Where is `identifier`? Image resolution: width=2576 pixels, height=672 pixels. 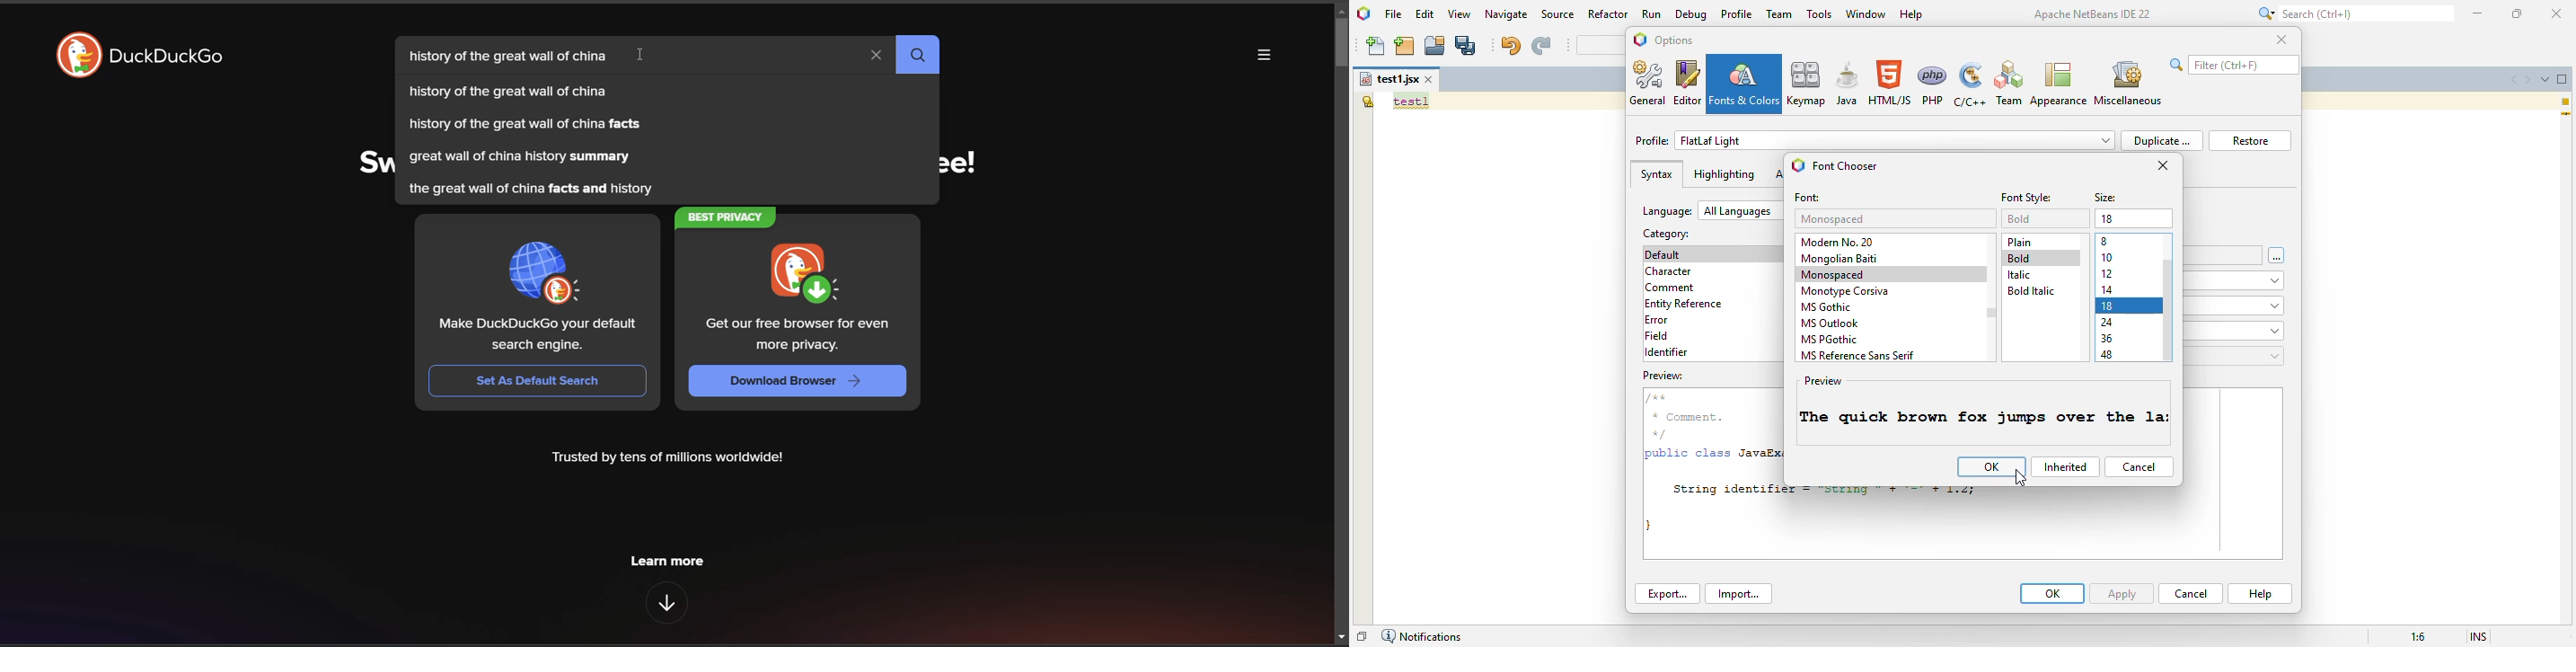 identifier is located at coordinates (1666, 352).